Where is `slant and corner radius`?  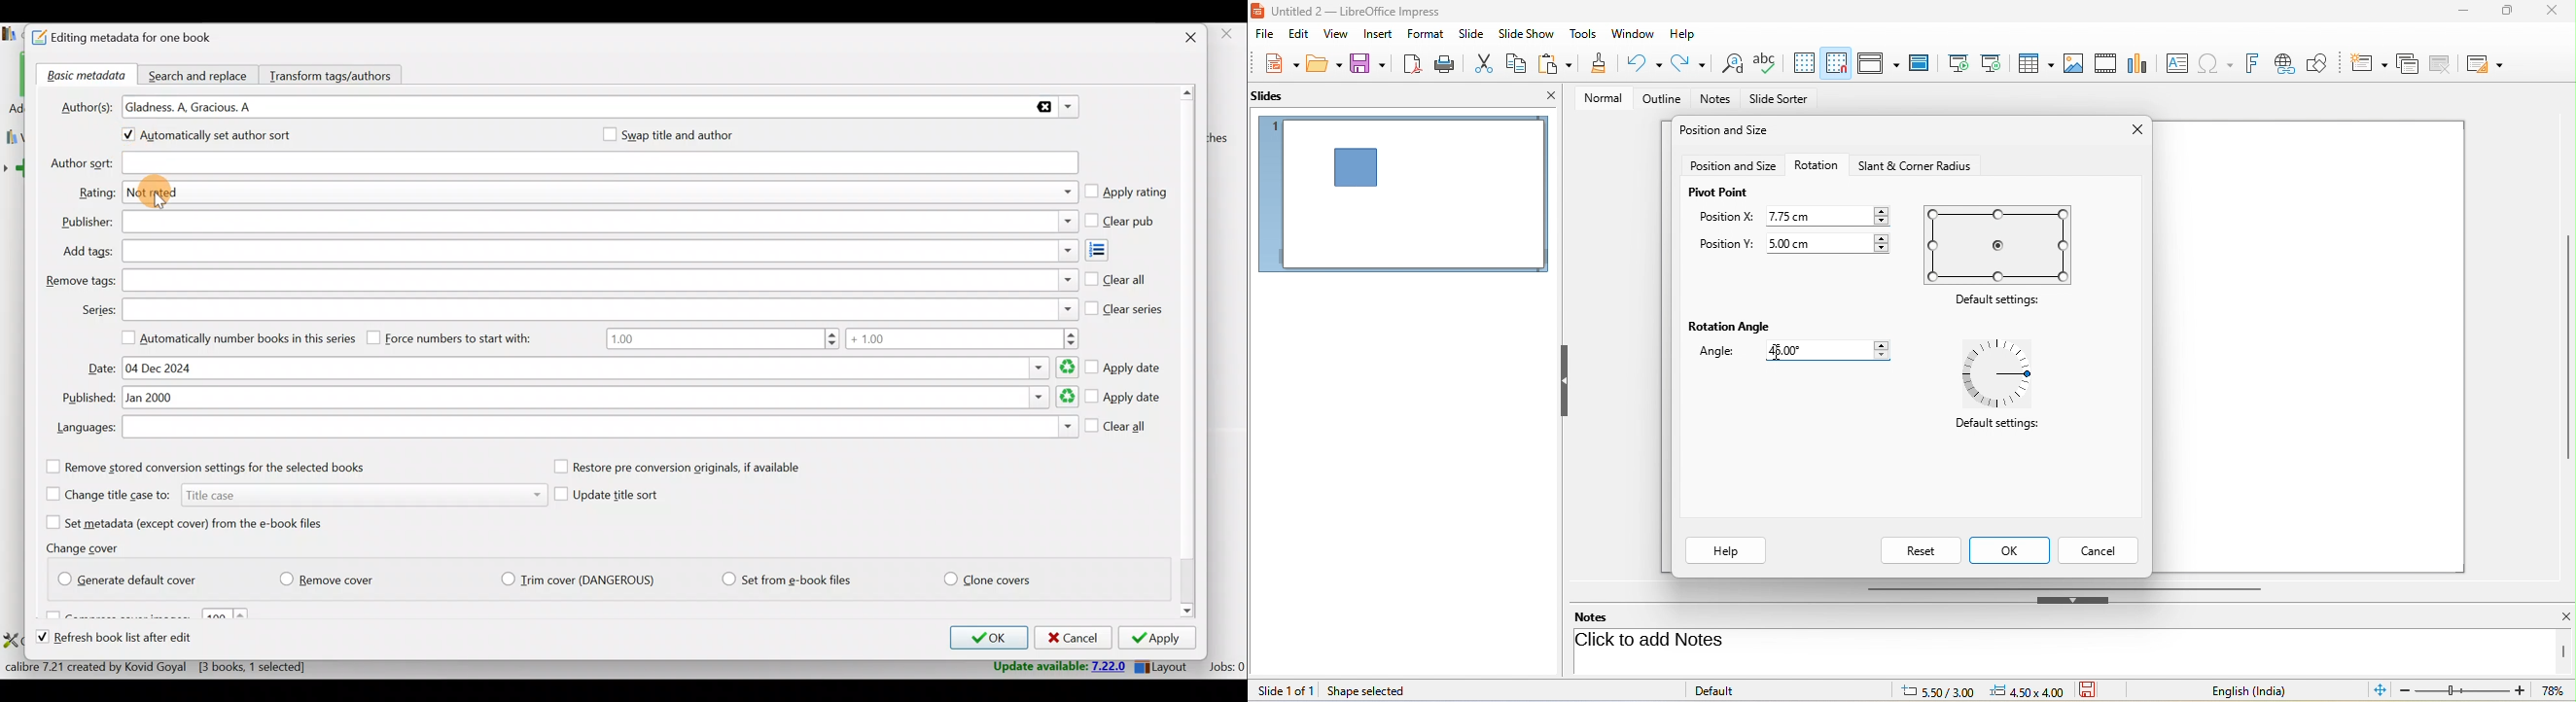 slant and corner radius is located at coordinates (1912, 165).